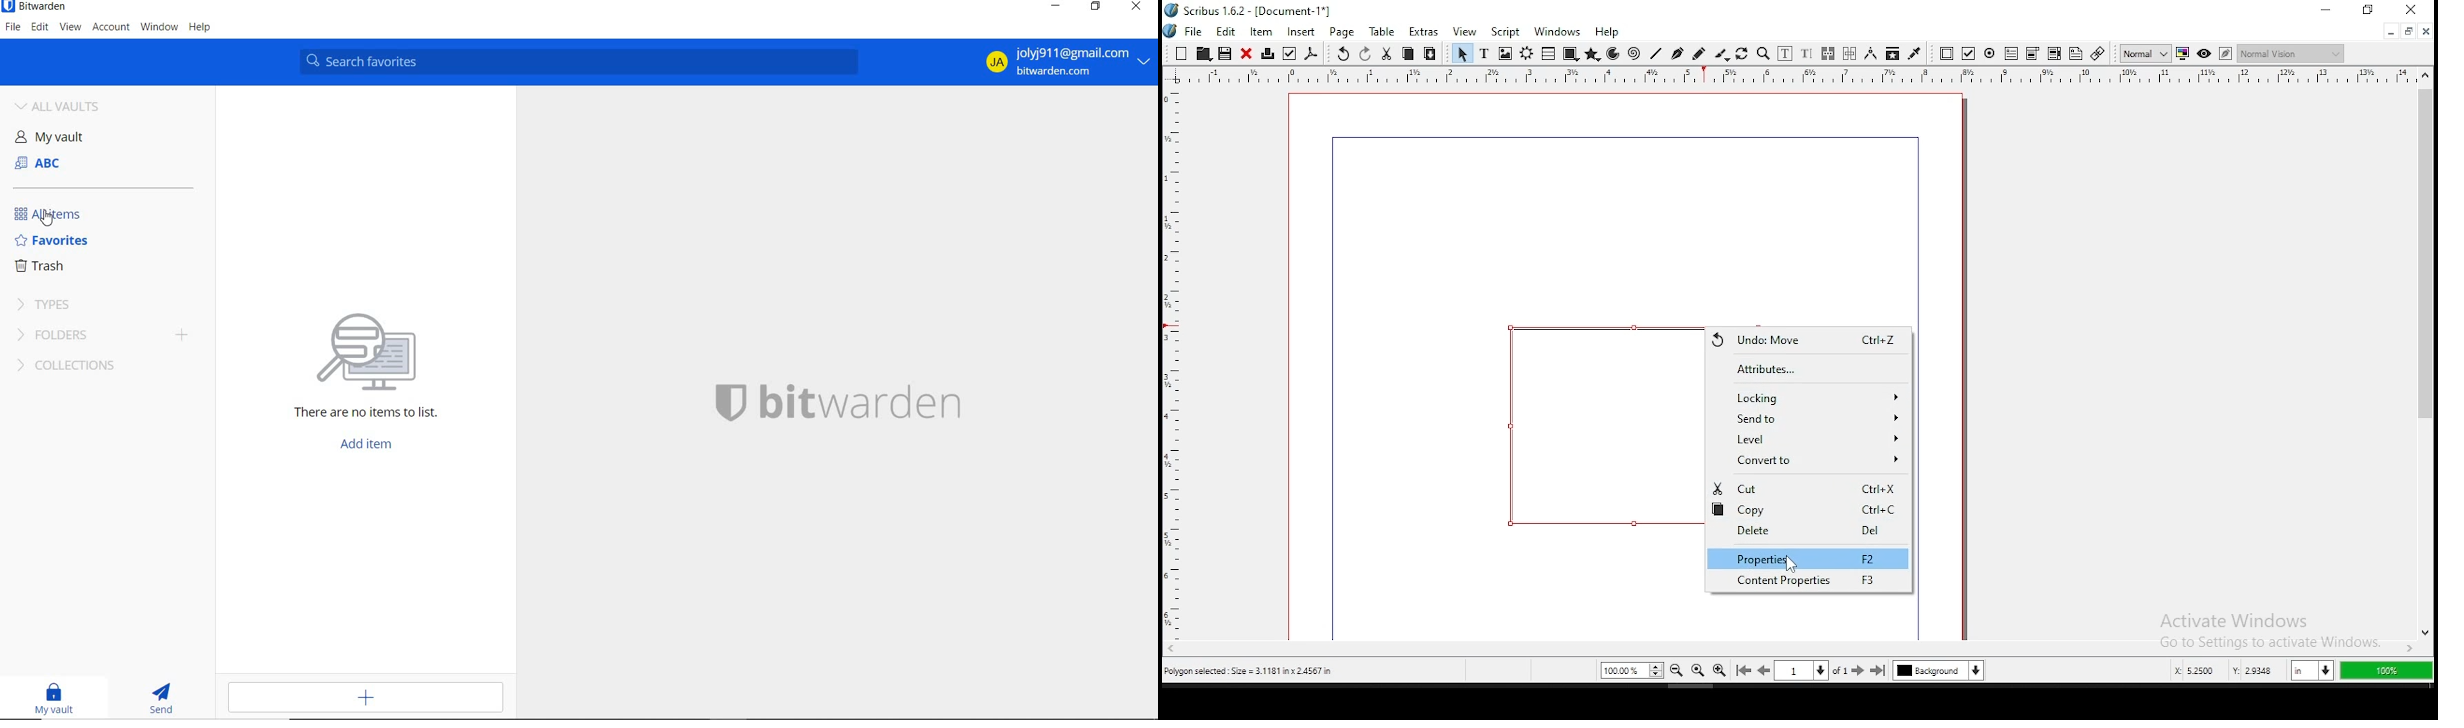 This screenshot has height=728, width=2464. I want to click on image frame, so click(1505, 53).